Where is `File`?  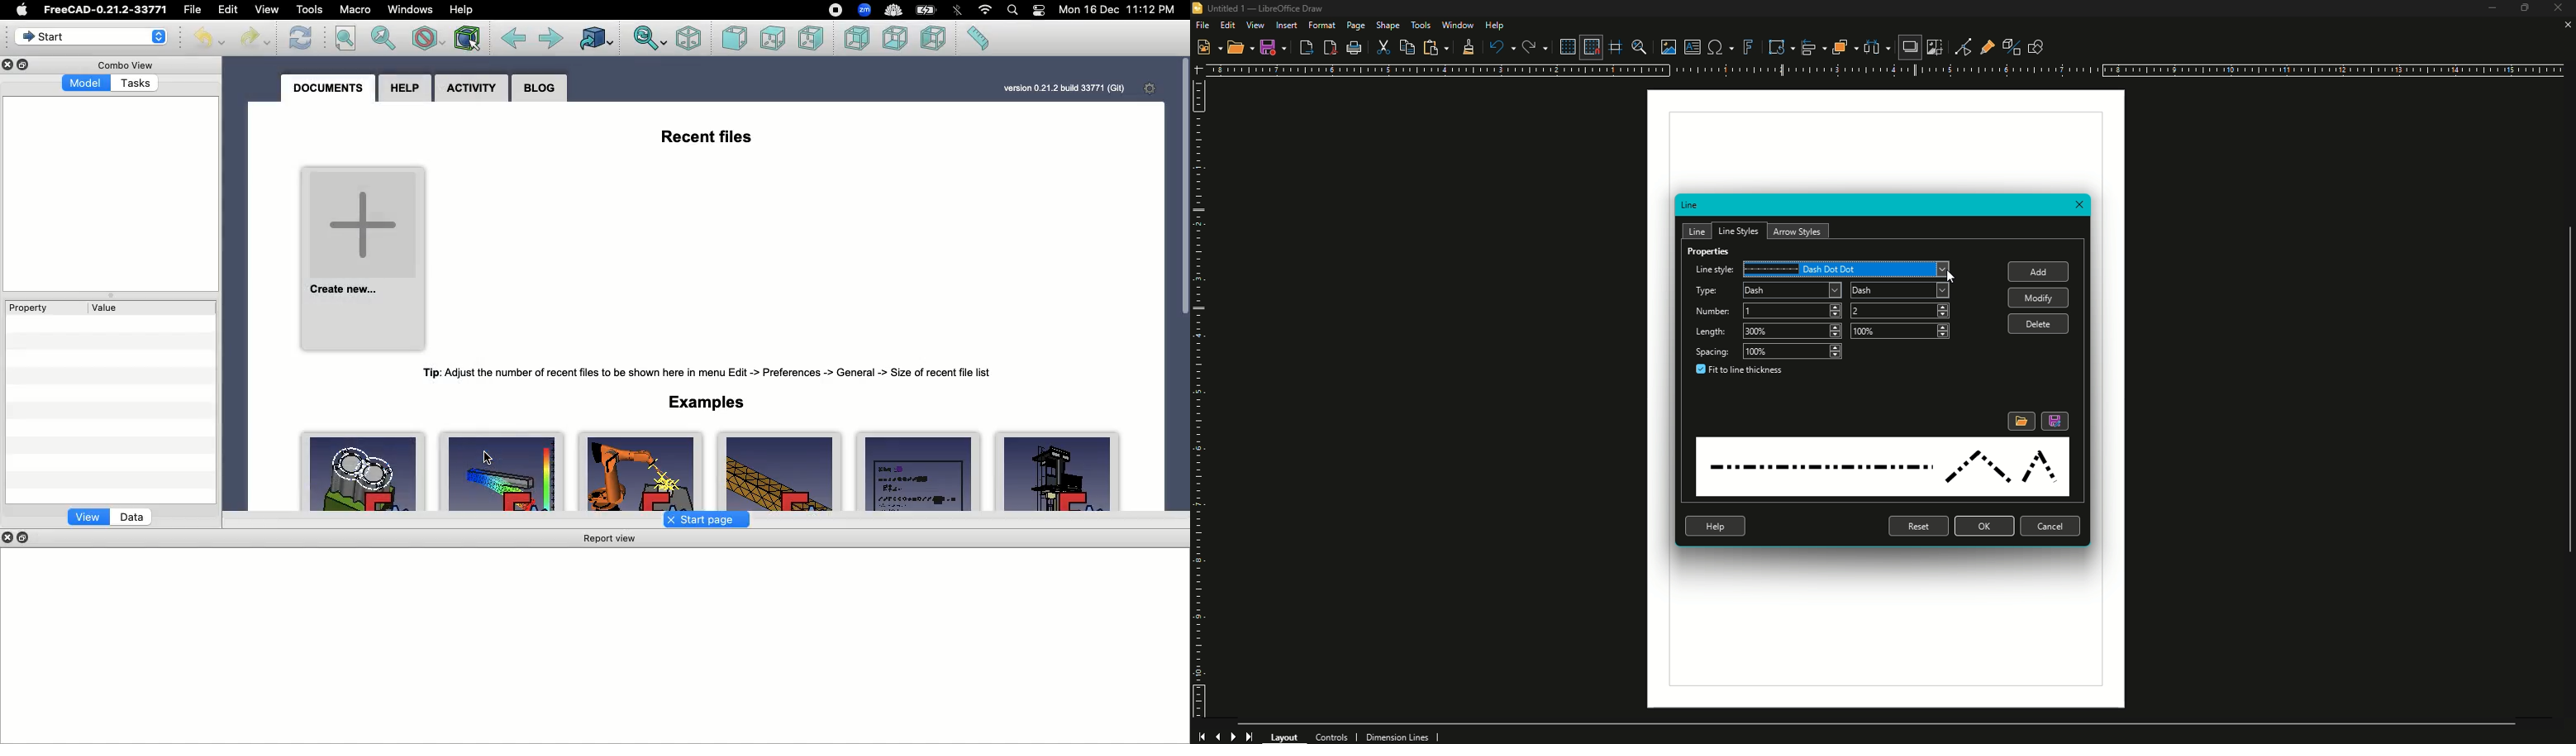
File is located at coordinates (1202, 25).